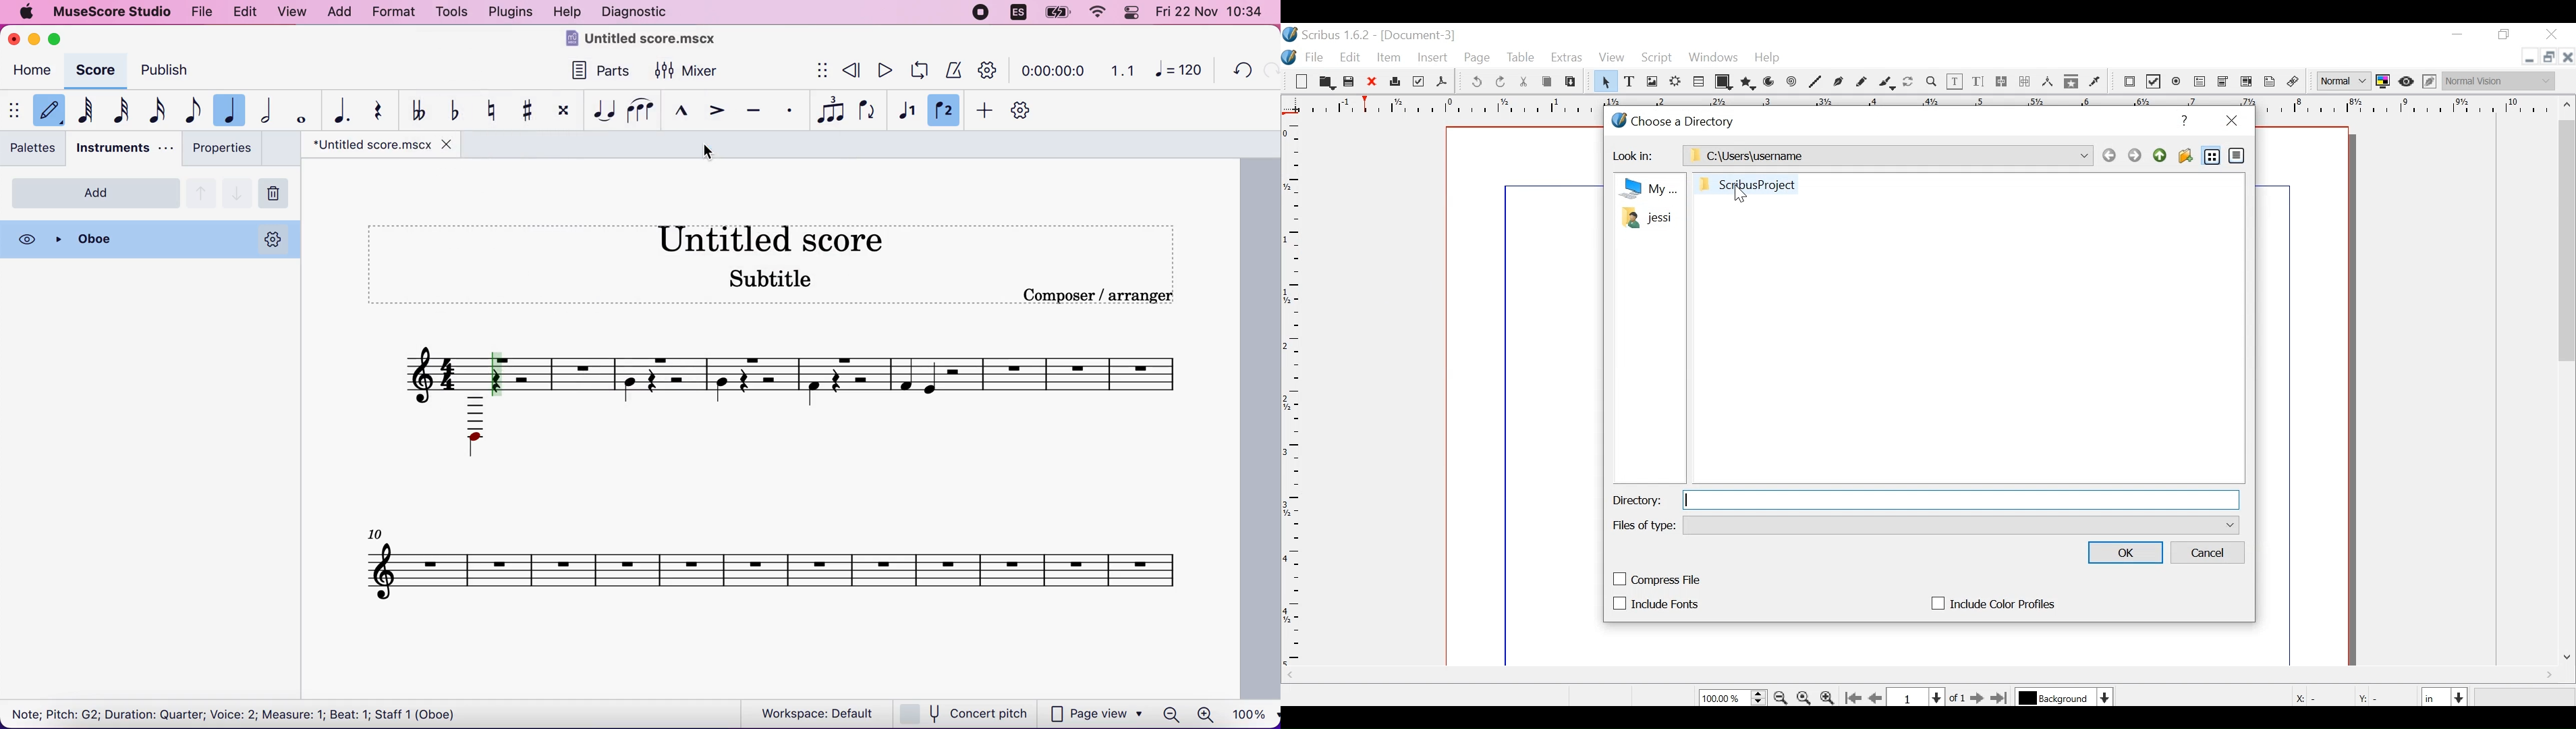 The image size is (2576, 756). What do you see at coordinates (1269, 73) in the screenshot?
I see `redo` at bounding box center [1269, 73].